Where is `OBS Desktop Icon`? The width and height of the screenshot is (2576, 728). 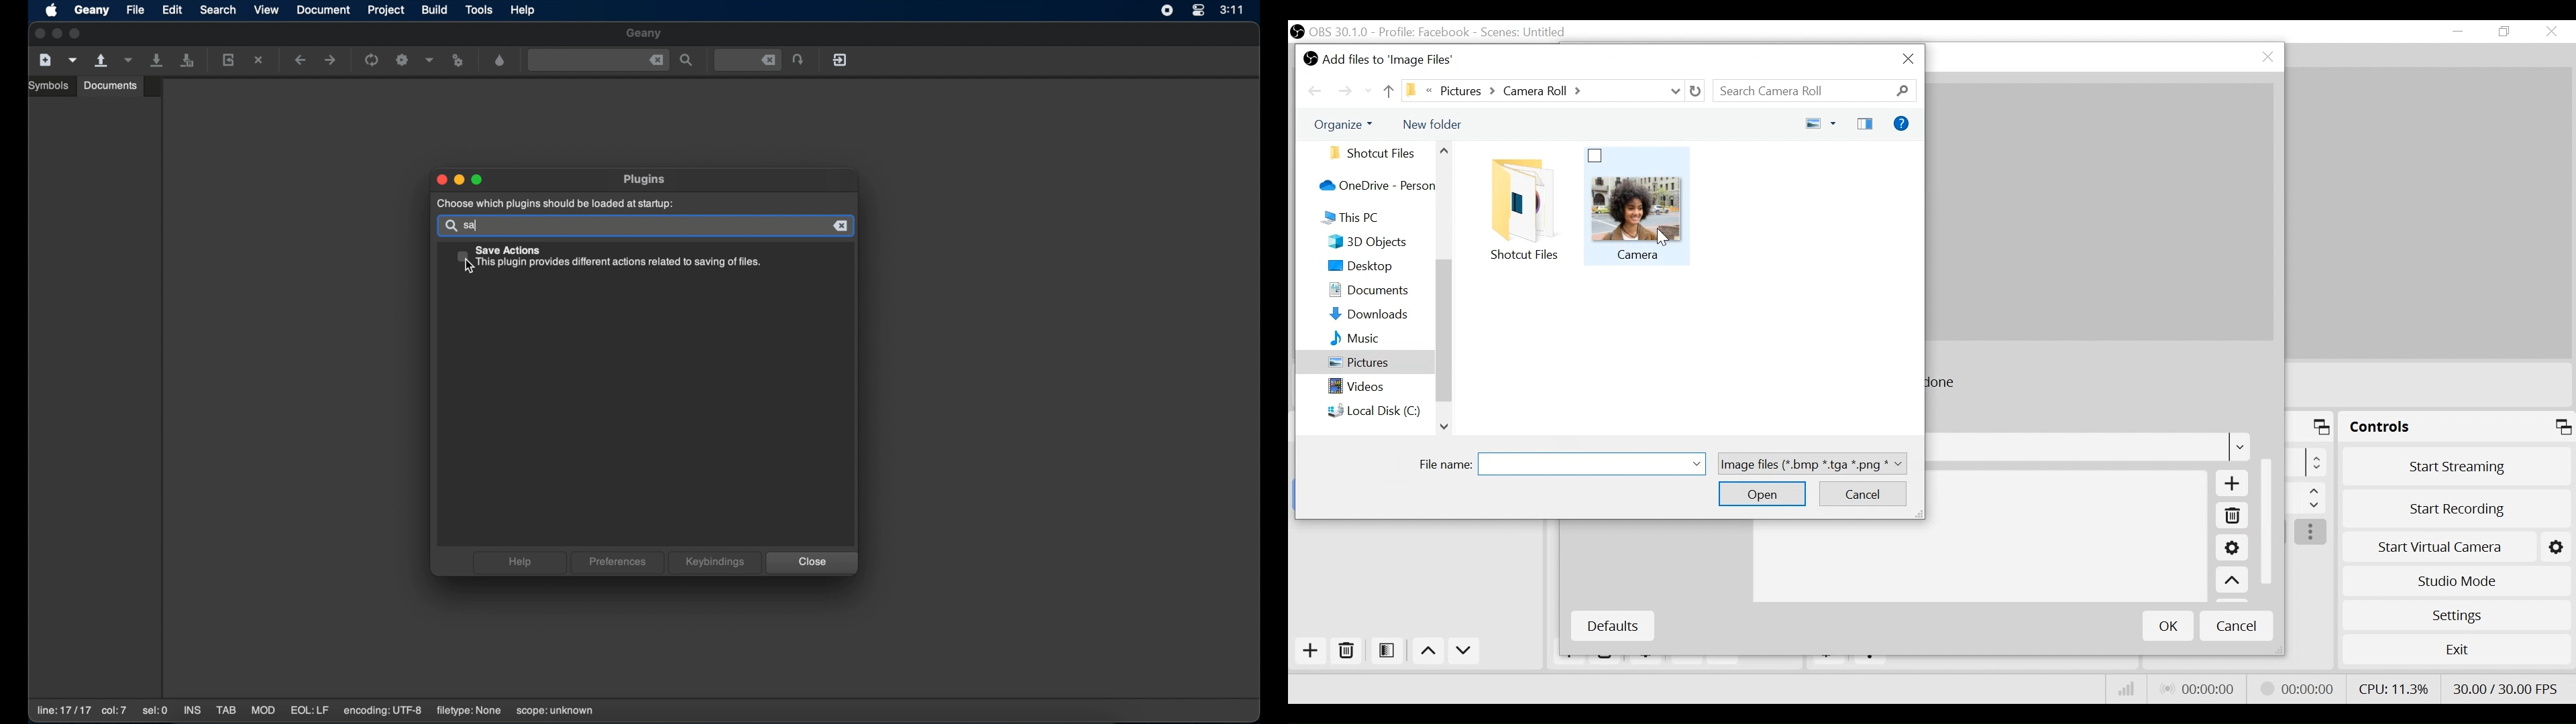 OBS Desktop Icon is located at coordinates (1297, 32).